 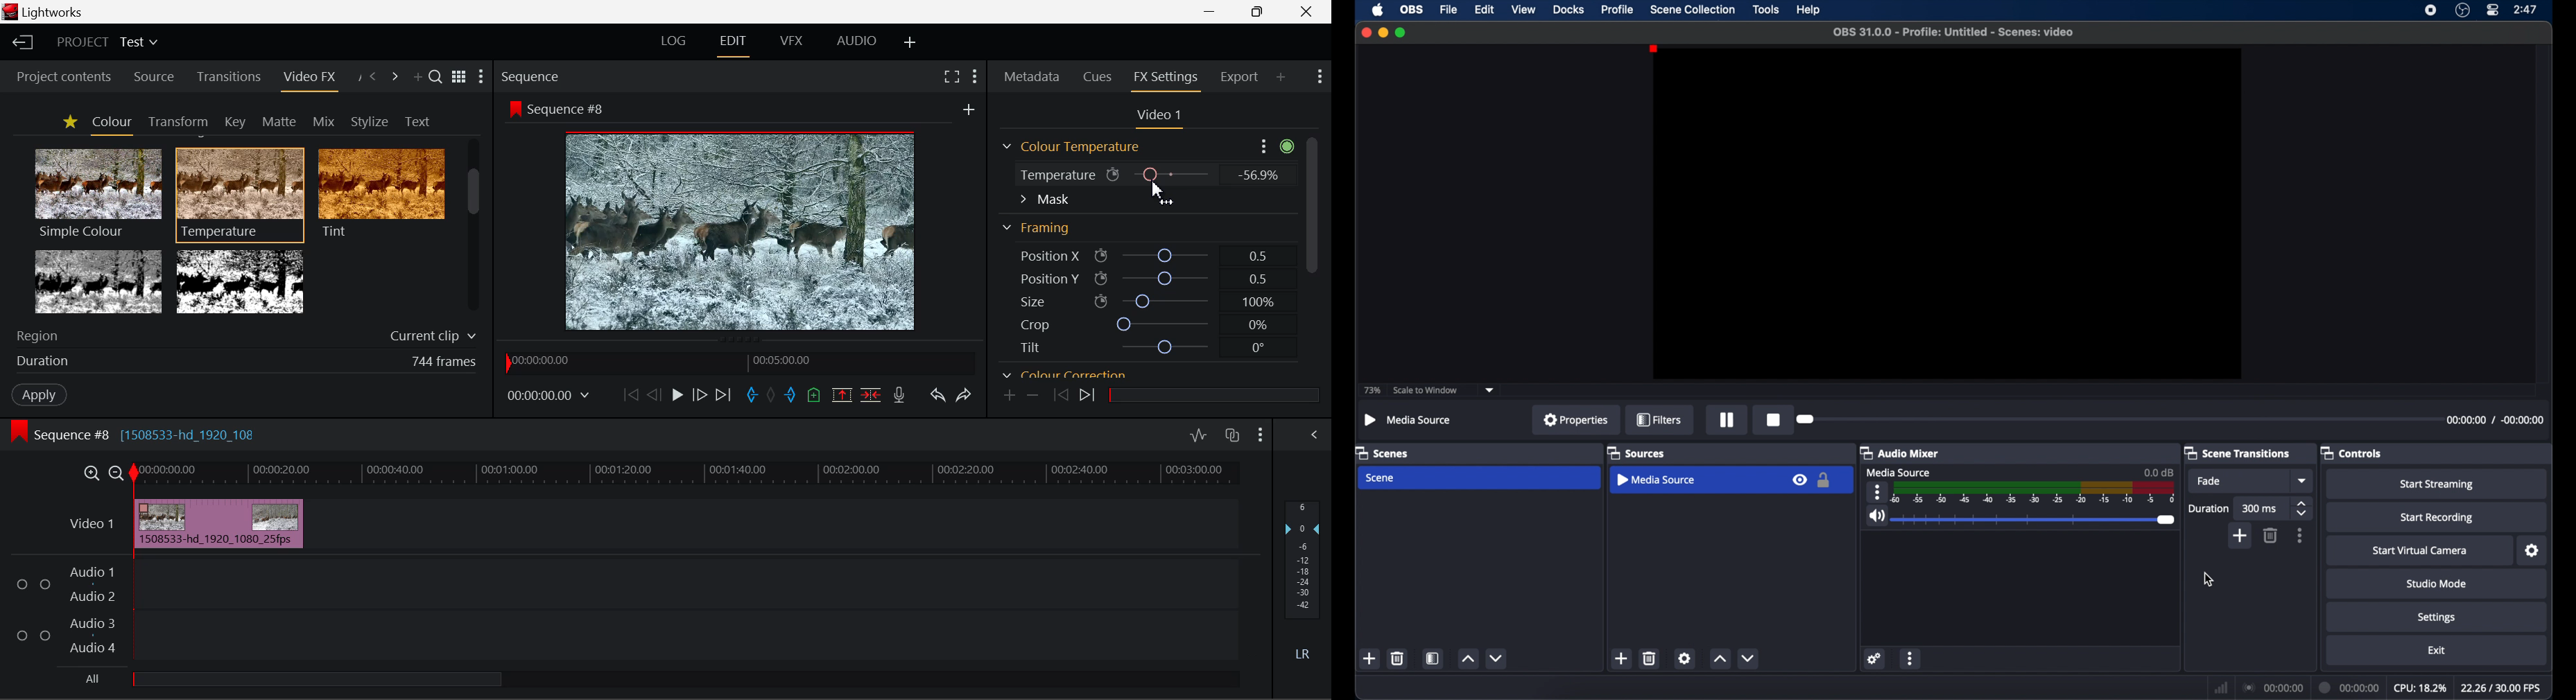 I want to click on Minimize, so click(x=1257, y=10).